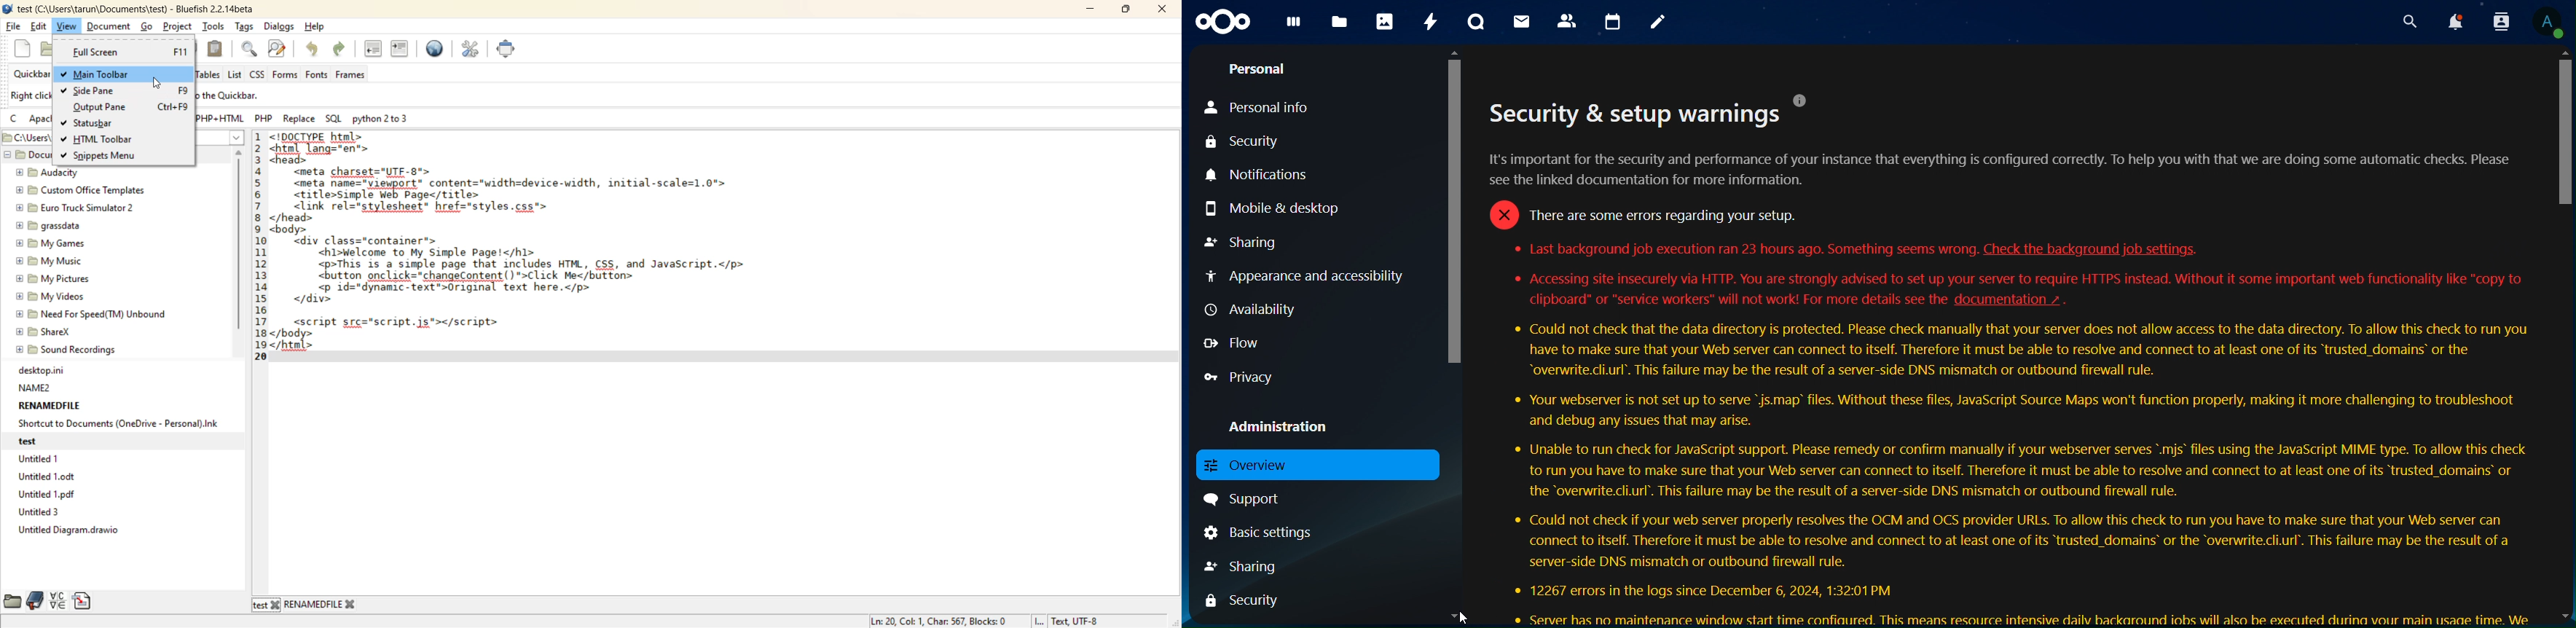 Image resolution: width=2576 pixels, height=644 pixels. Describe the element at coordinates (401, 52) in the screenshot. I see `indent` at that location.